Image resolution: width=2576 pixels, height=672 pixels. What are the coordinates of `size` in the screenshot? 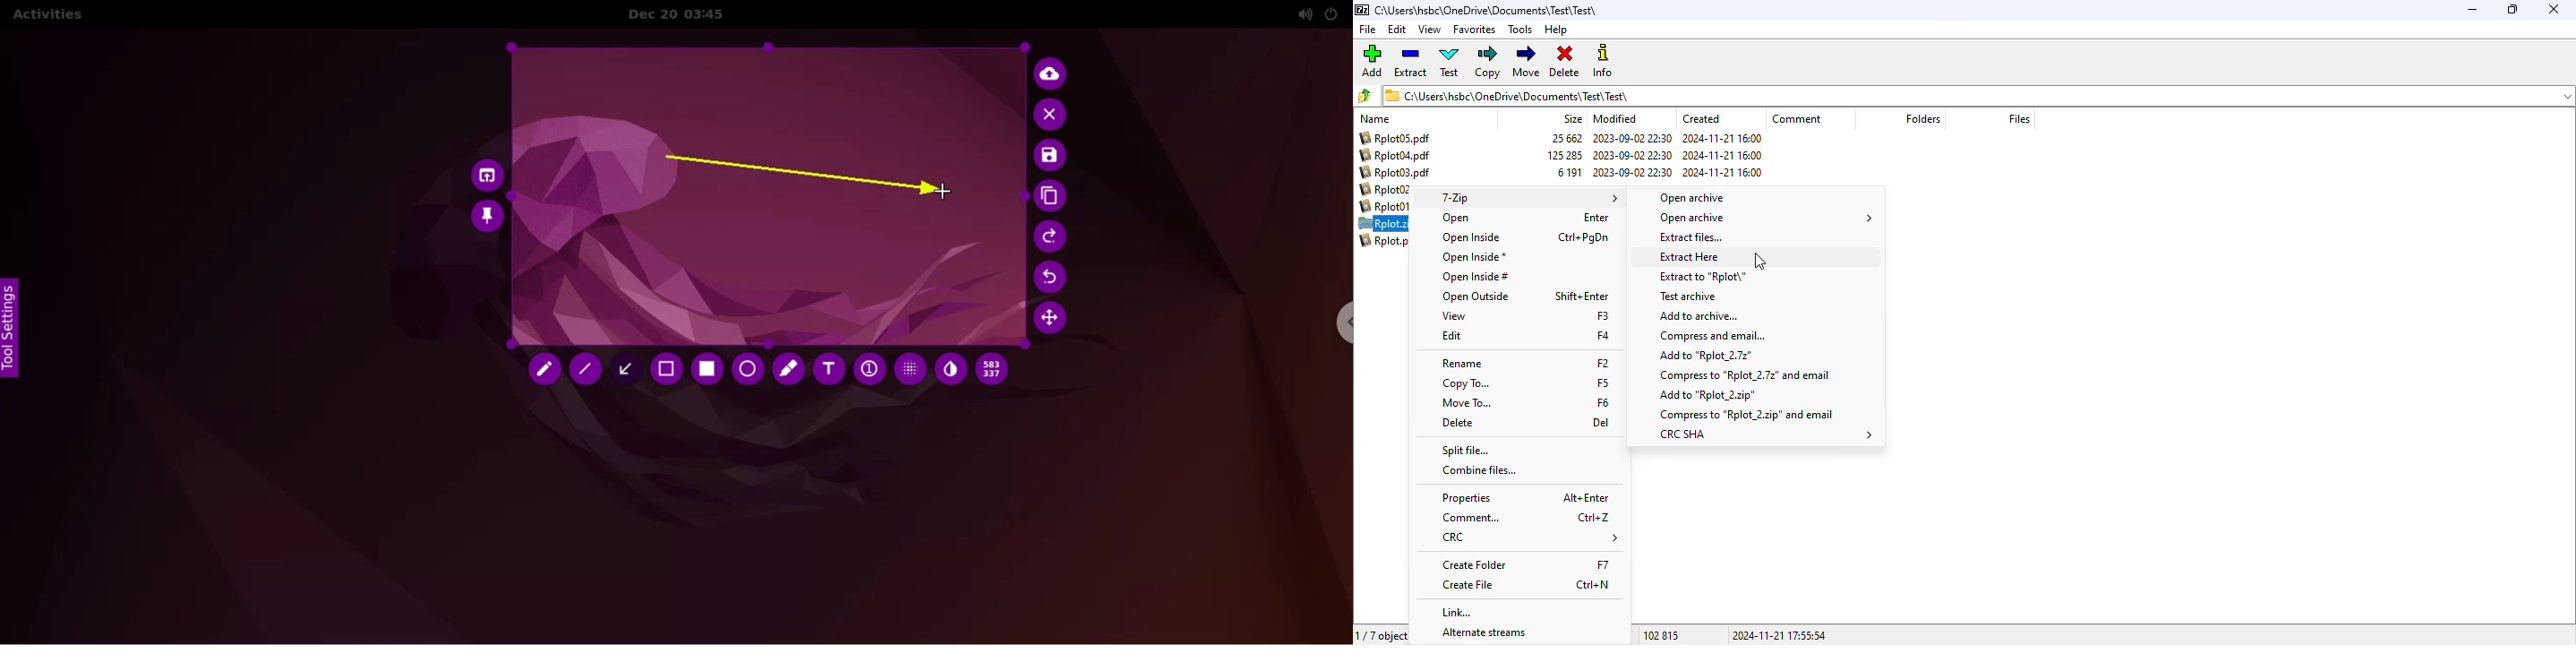 It's located at (1572, 118).